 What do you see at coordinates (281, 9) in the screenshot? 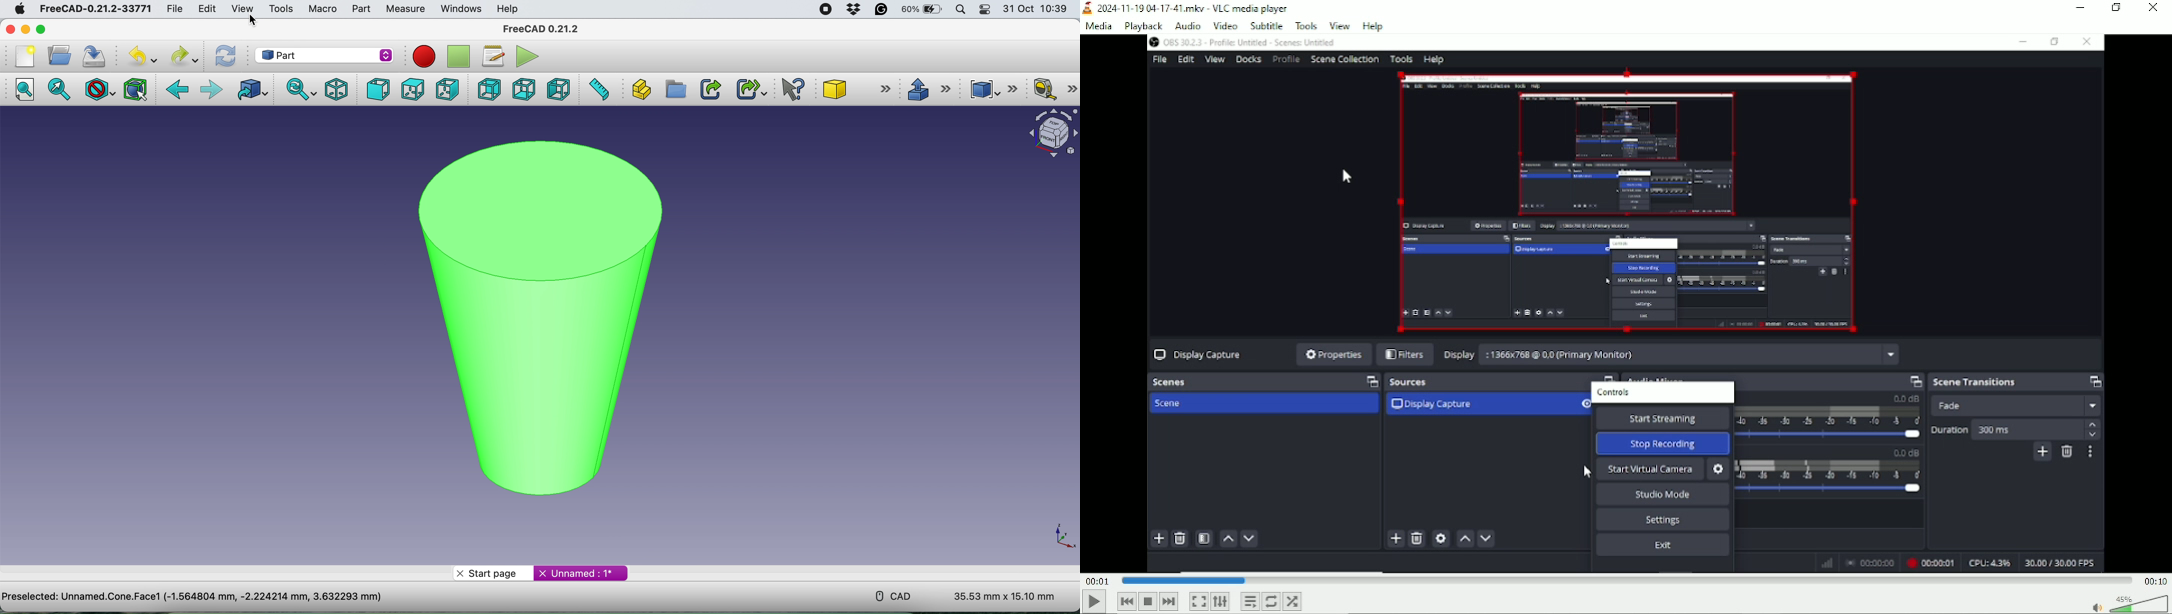
I see `tools` at bounding box center [281, 9].